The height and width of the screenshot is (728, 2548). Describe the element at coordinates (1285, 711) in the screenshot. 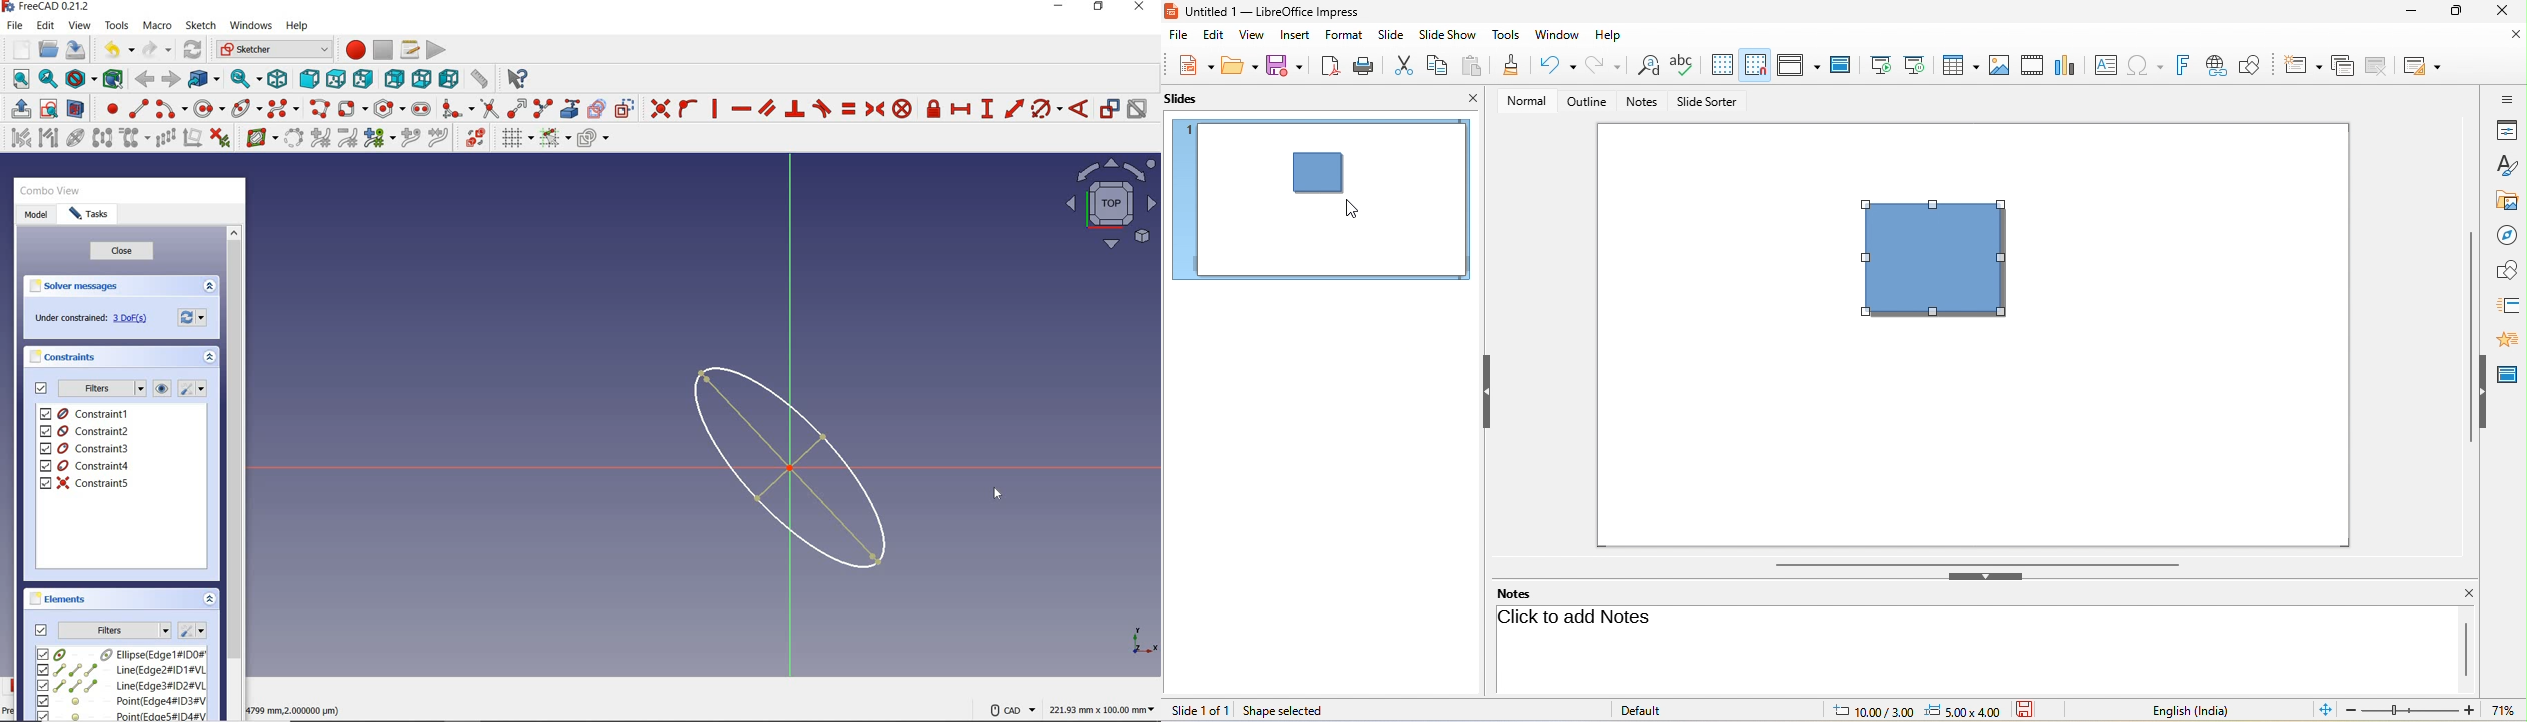

I see `shape selected` at that location.